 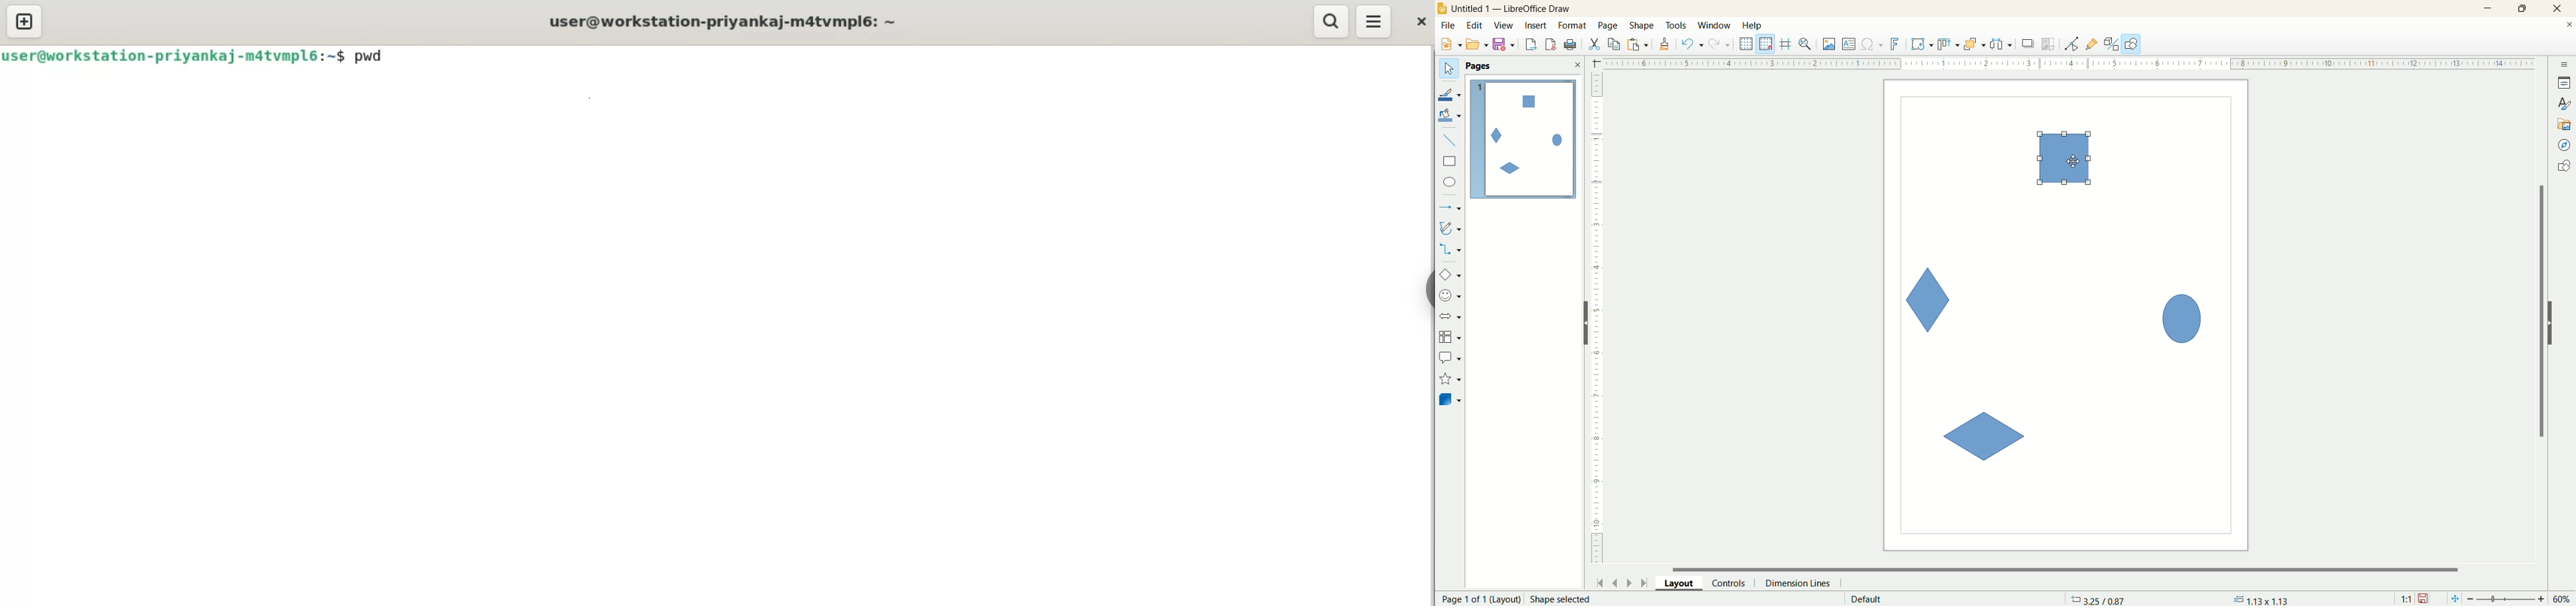 What do you see at coordinates (2075, 162) in the screenshot?
I see `cursor` at bounding box center [2075, 162].